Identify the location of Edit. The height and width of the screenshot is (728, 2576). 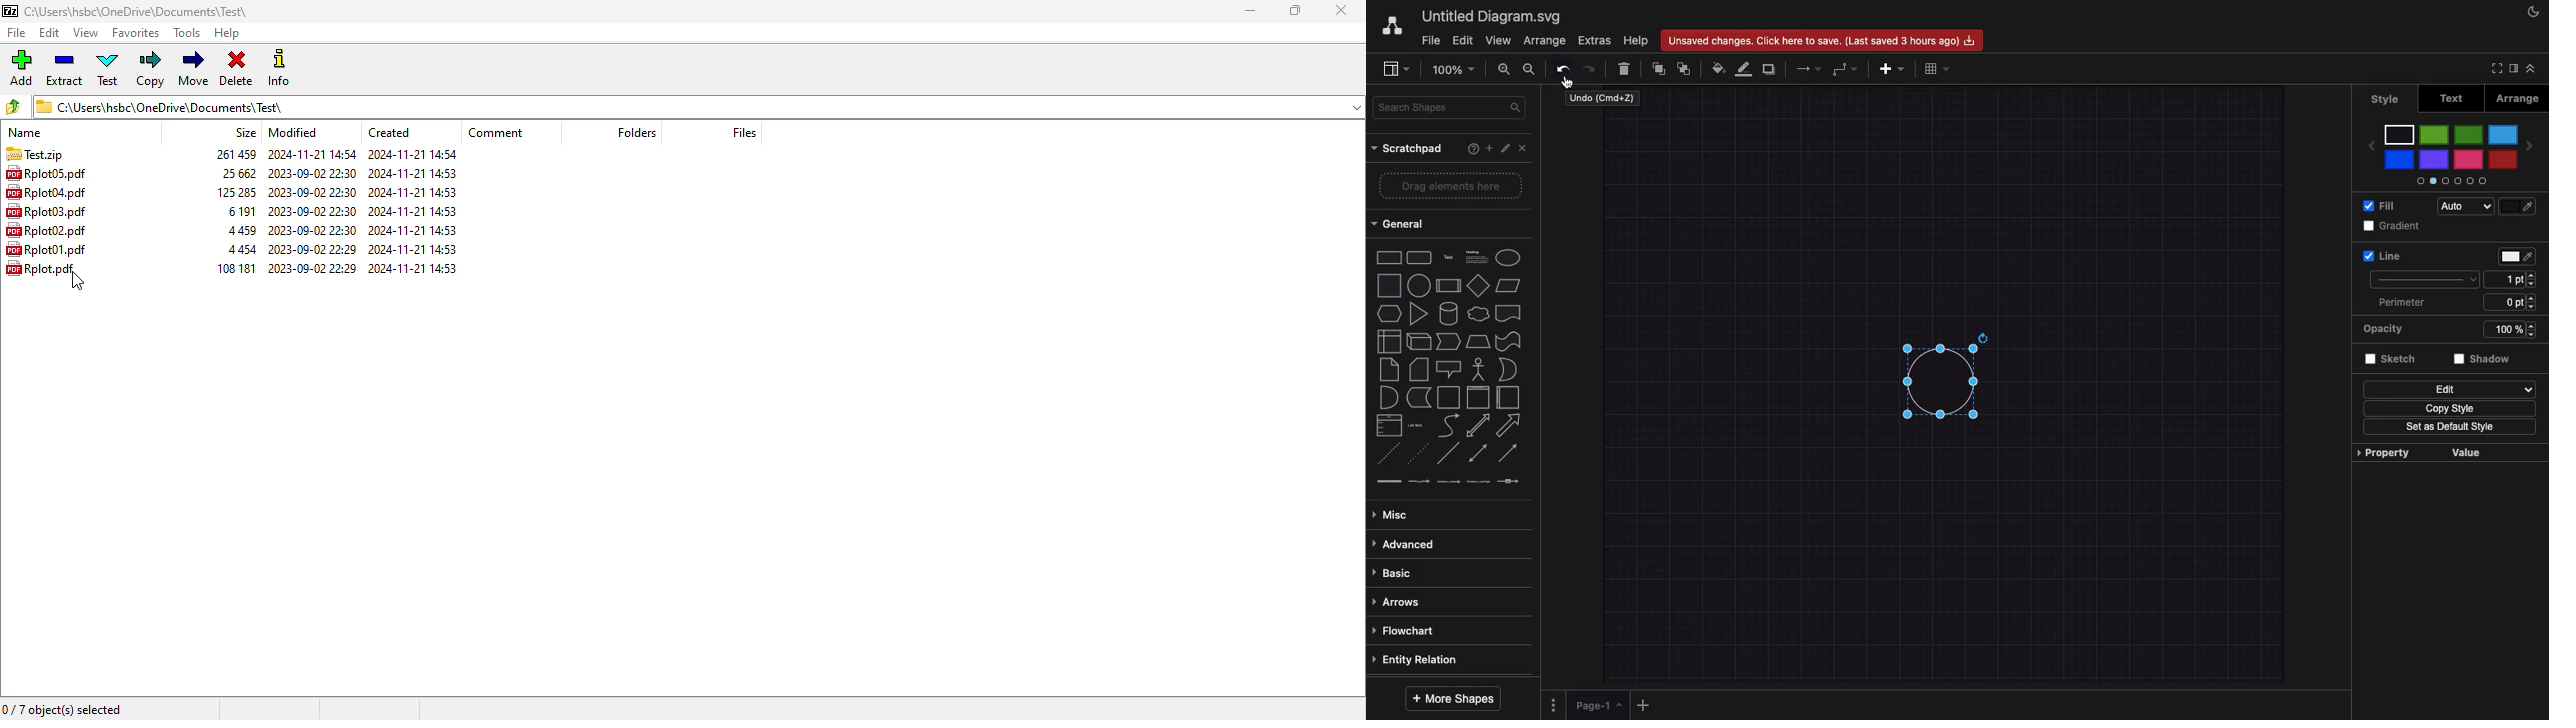
(2452, 389).